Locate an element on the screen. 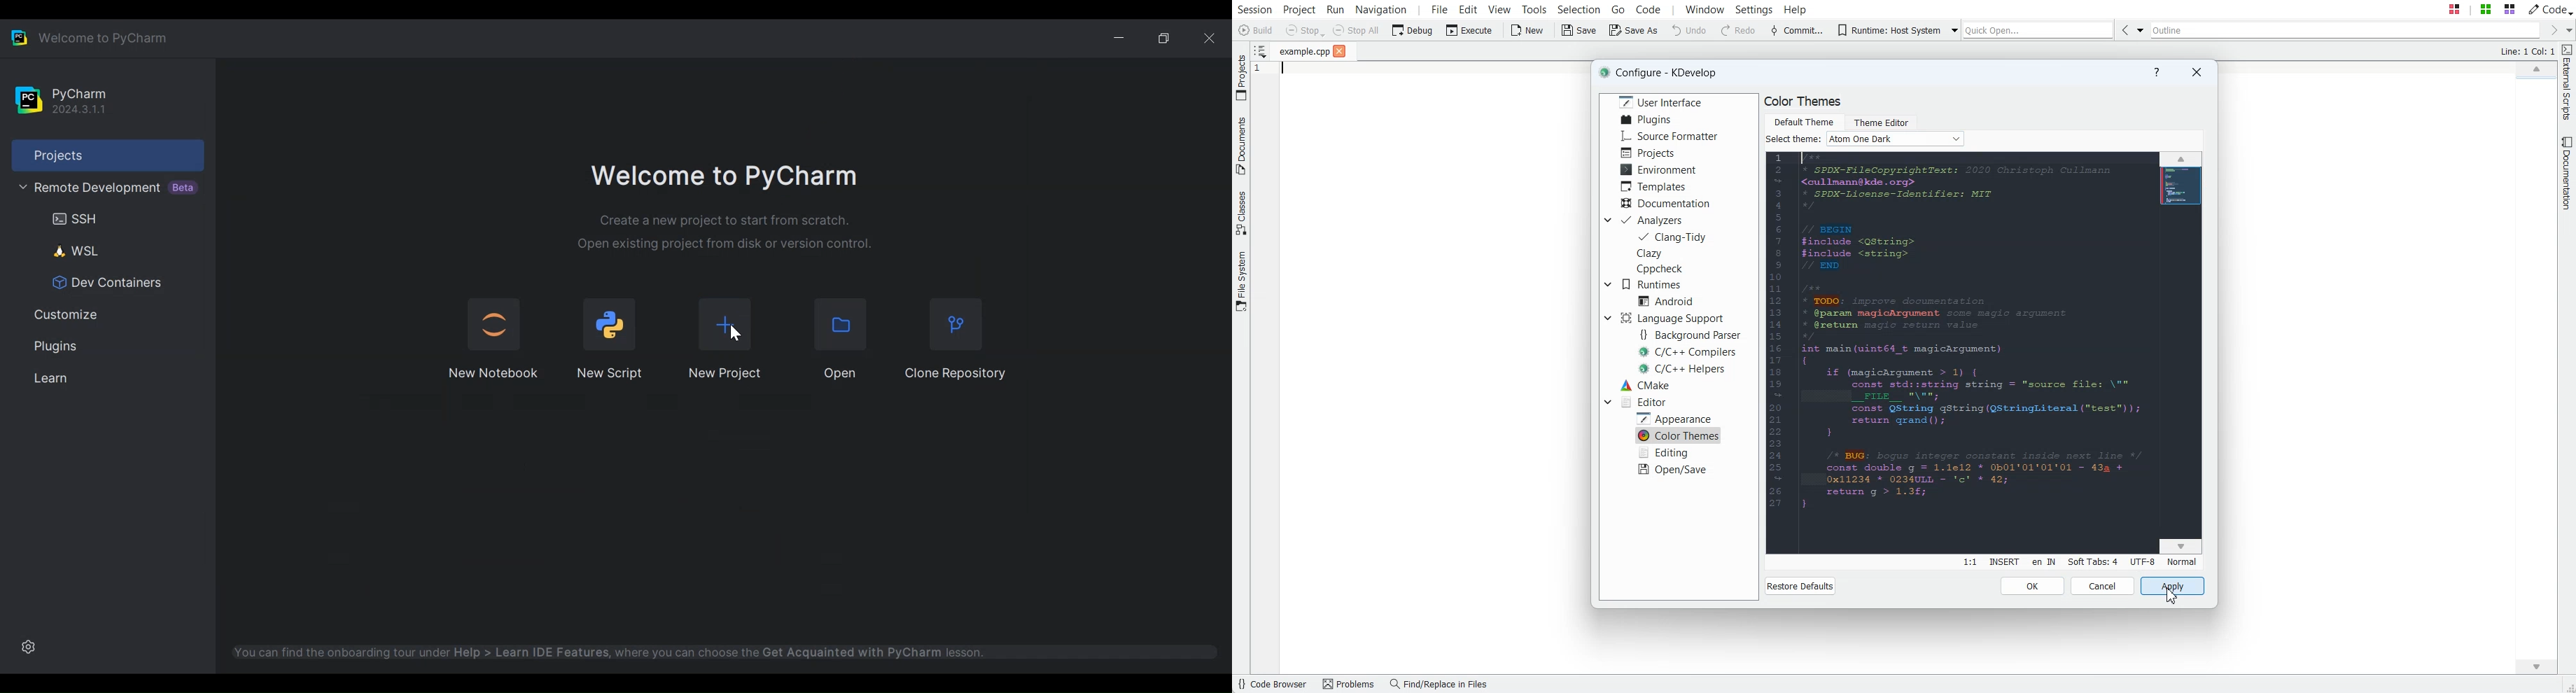 The image size is (2576, 700). Stop All is located at coordinates (1357, 30).